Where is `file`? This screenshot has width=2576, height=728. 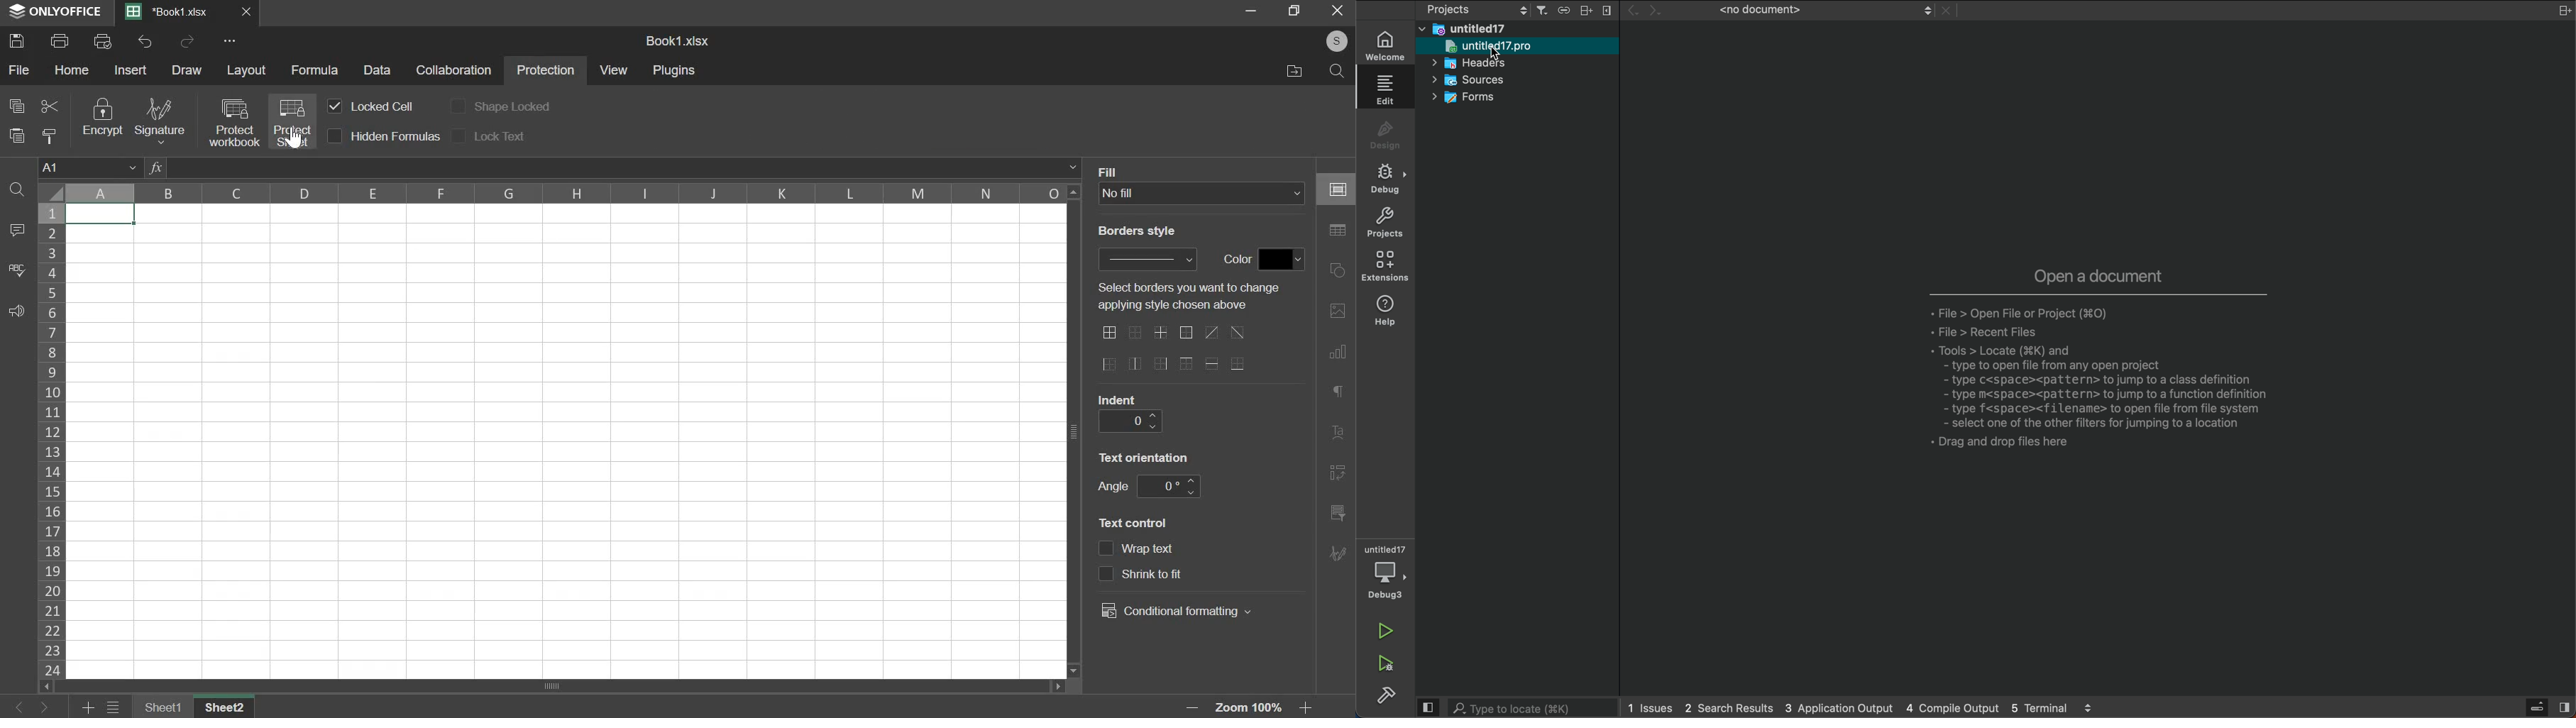 file is located at coordinates (18, 71).